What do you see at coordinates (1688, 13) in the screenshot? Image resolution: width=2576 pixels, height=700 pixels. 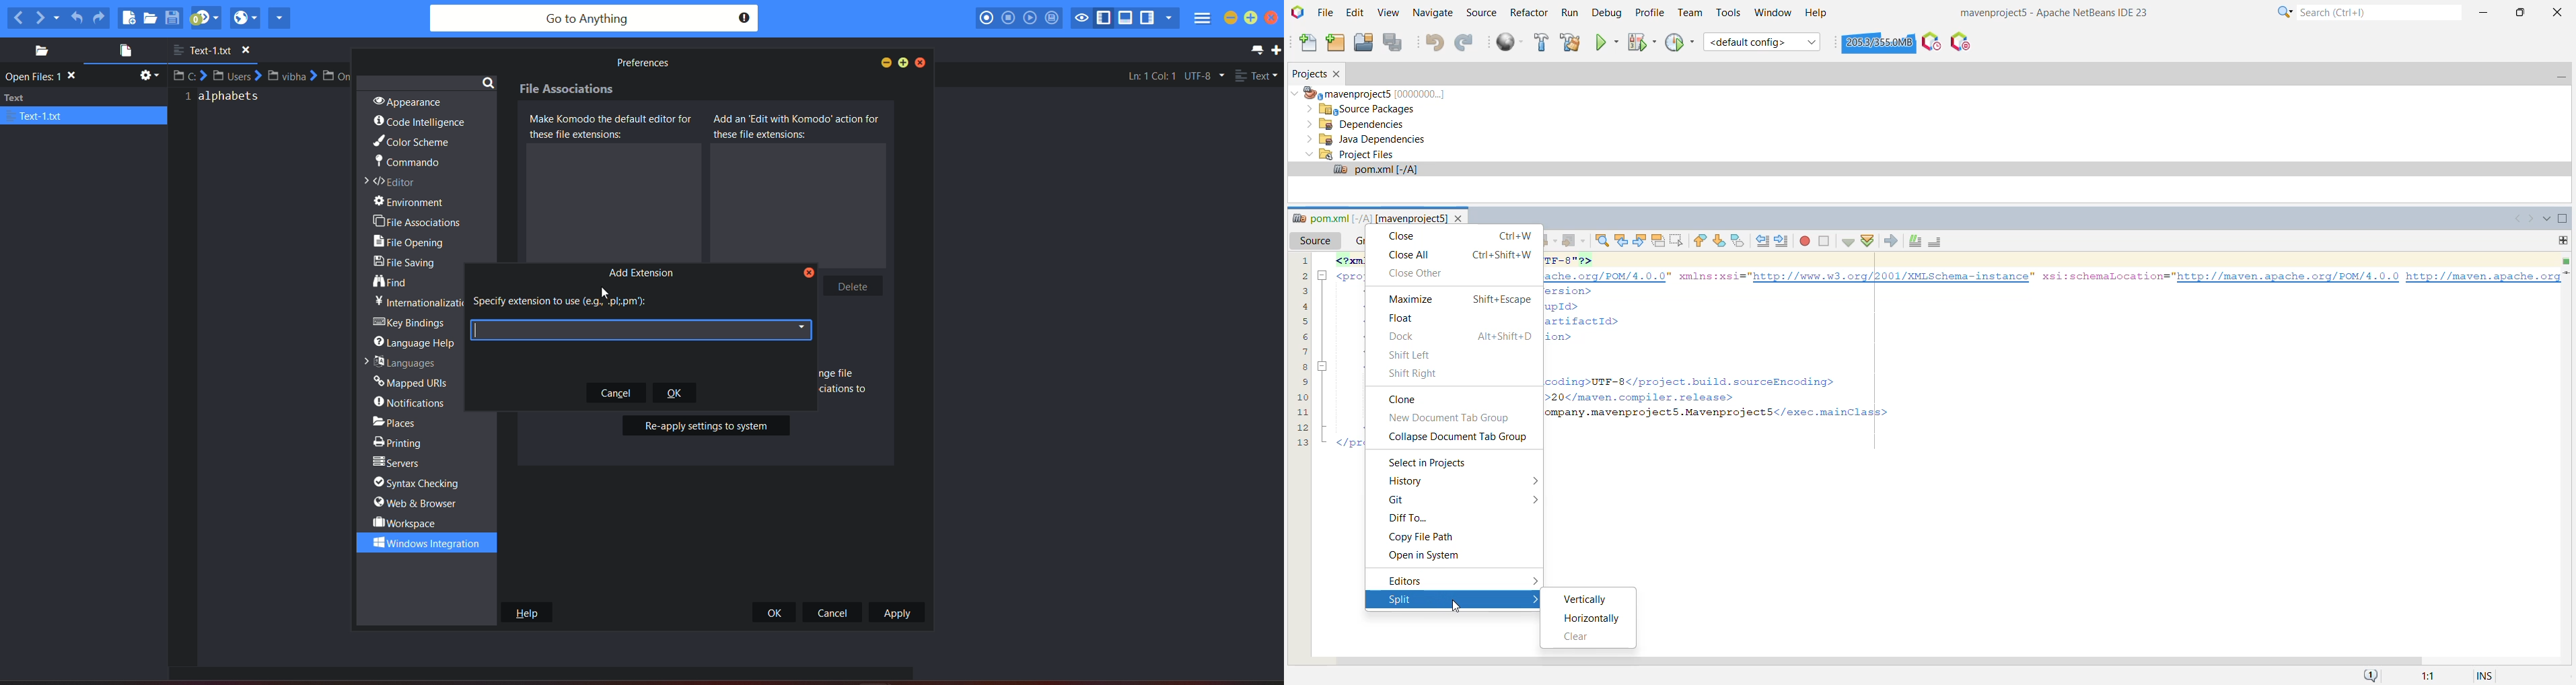 I see `Team` at bounding box center [1688, 13].